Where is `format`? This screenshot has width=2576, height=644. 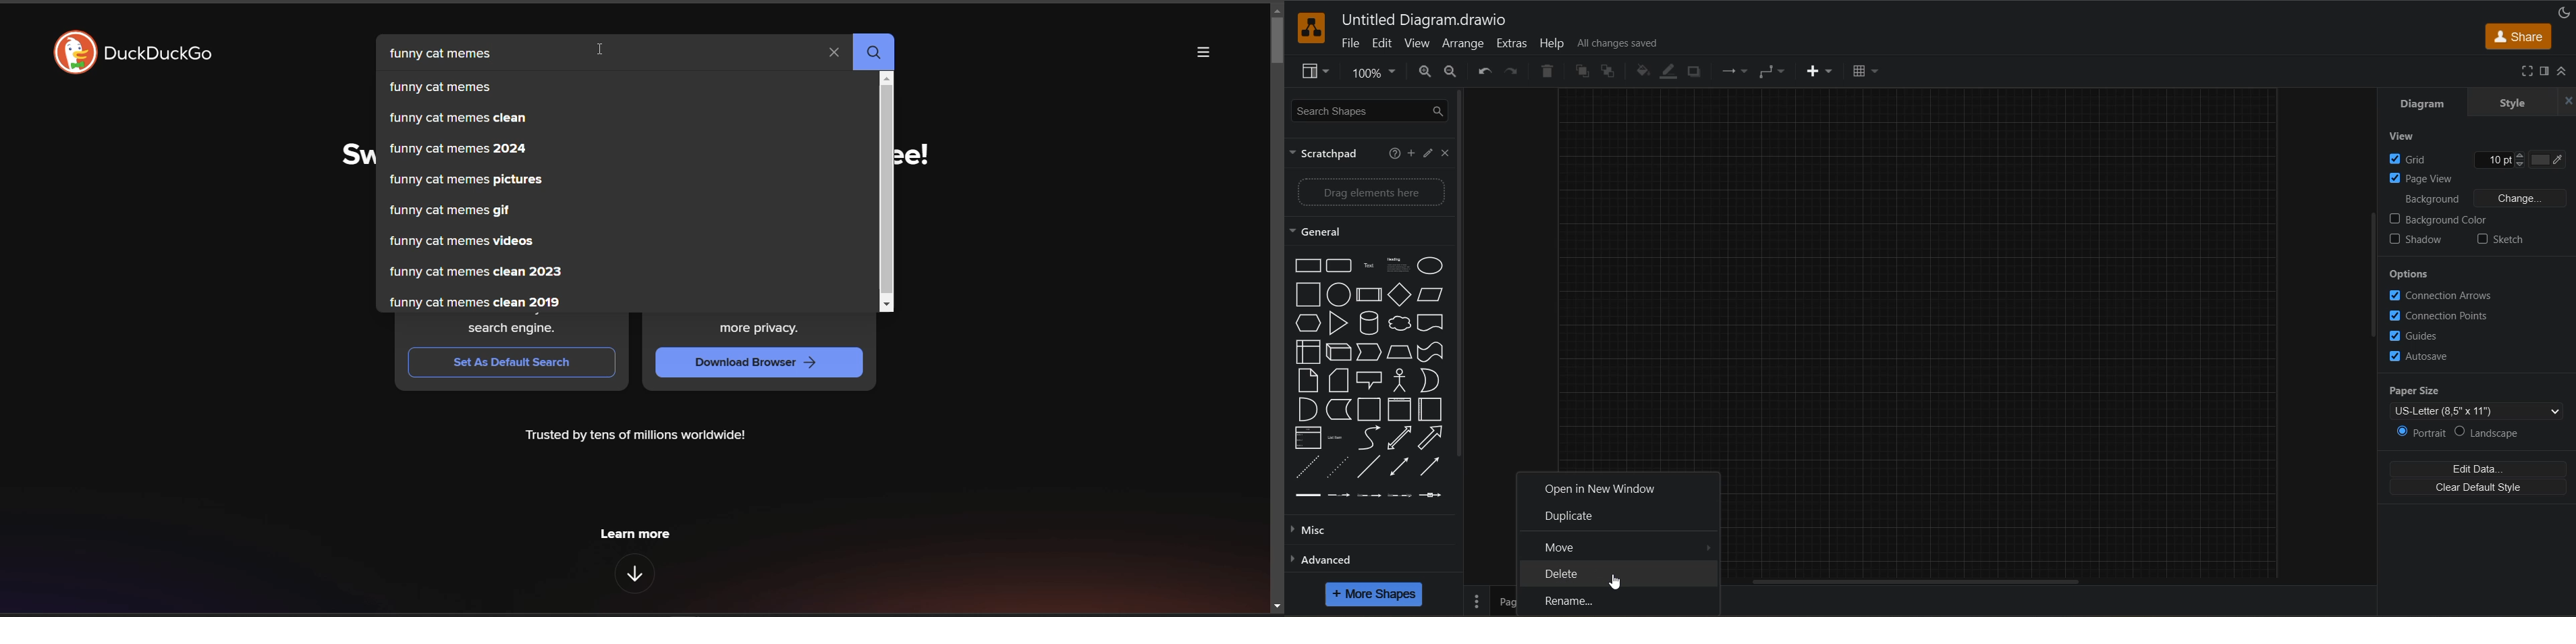
format is located at coordinates (2546, 72).